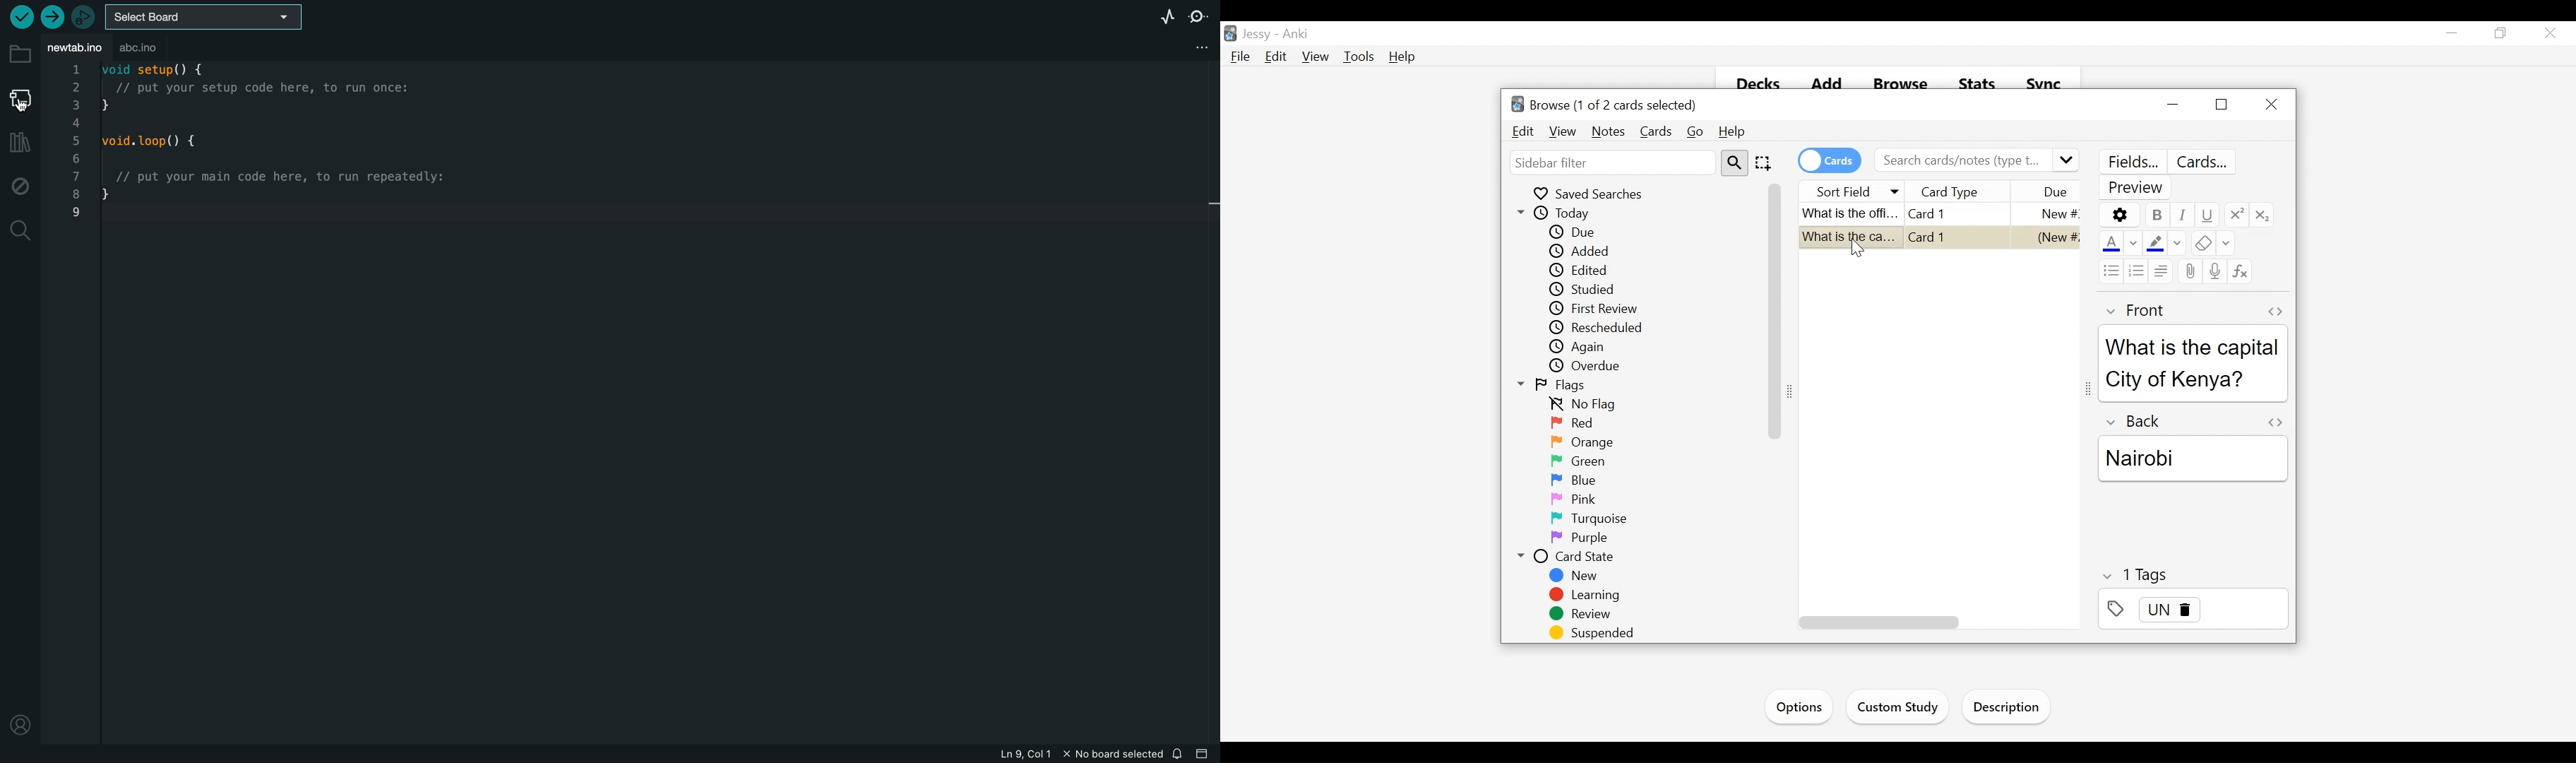 This screenshot has height=784, width=2576. Describe the element at coordinates (1230, 32) in the screenshot. I see `Anki Desktop Icon` at that location.